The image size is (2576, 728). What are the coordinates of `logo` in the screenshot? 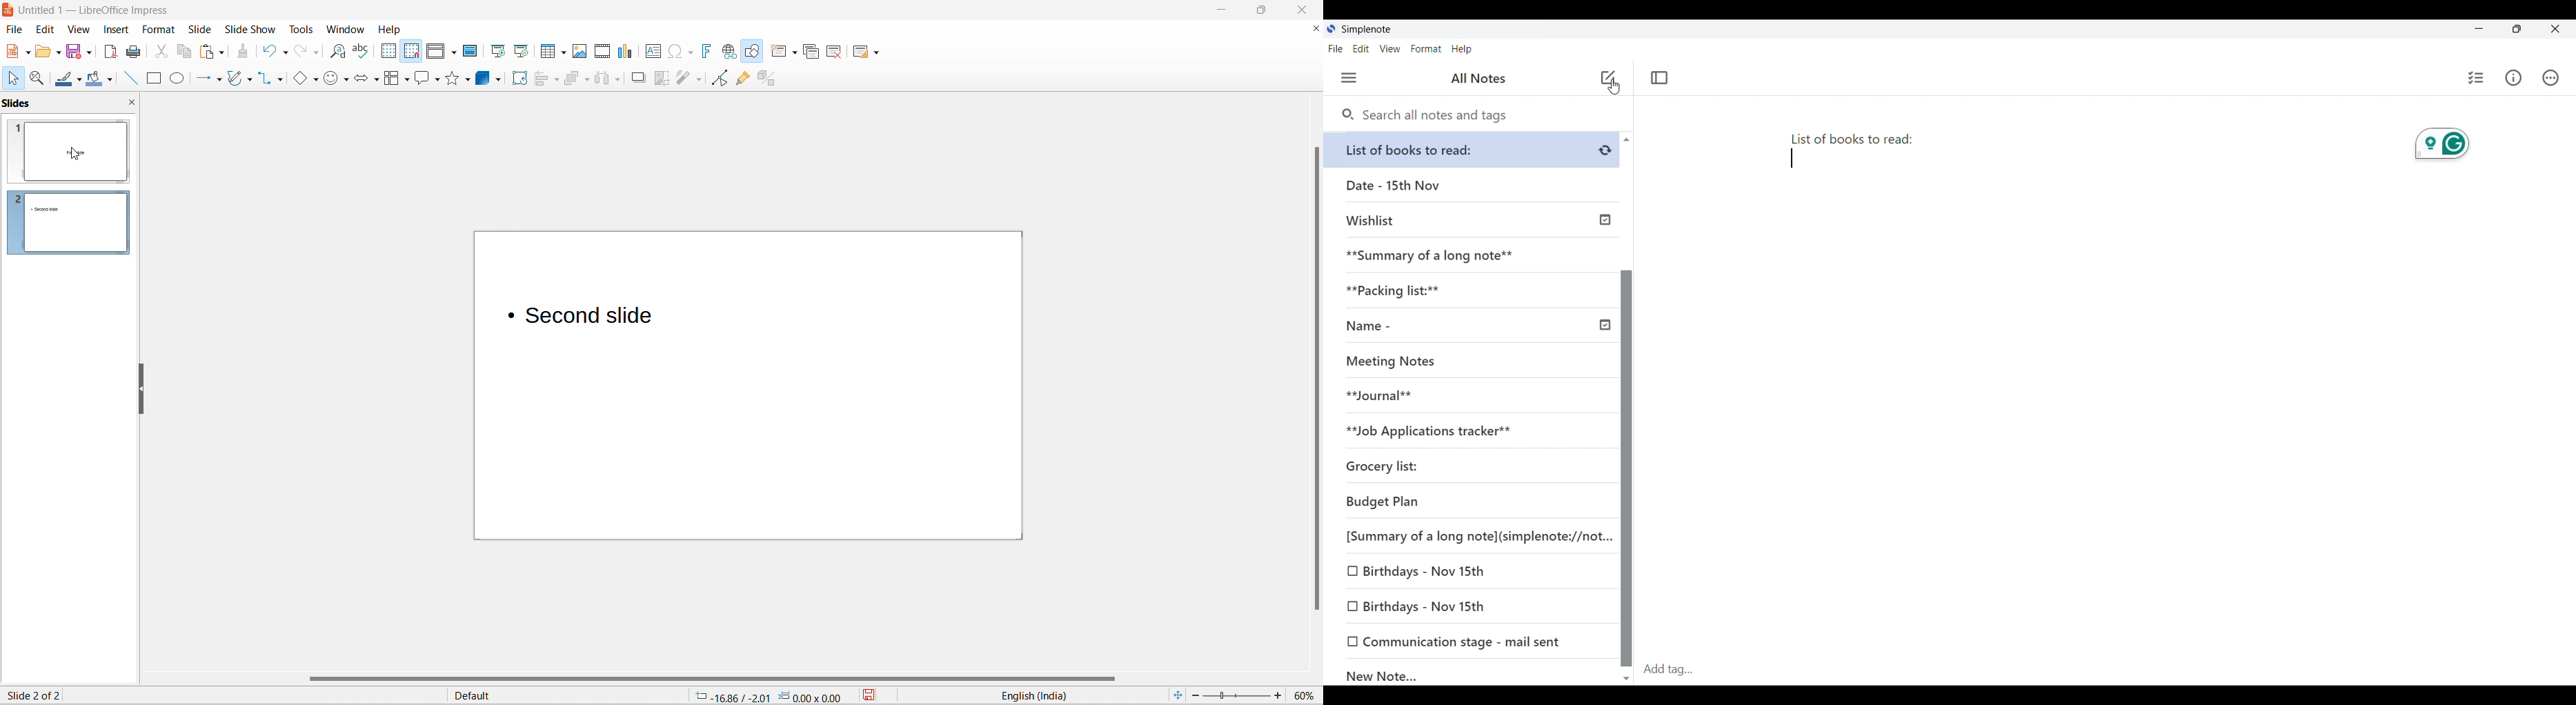 It's located at (8, 10).